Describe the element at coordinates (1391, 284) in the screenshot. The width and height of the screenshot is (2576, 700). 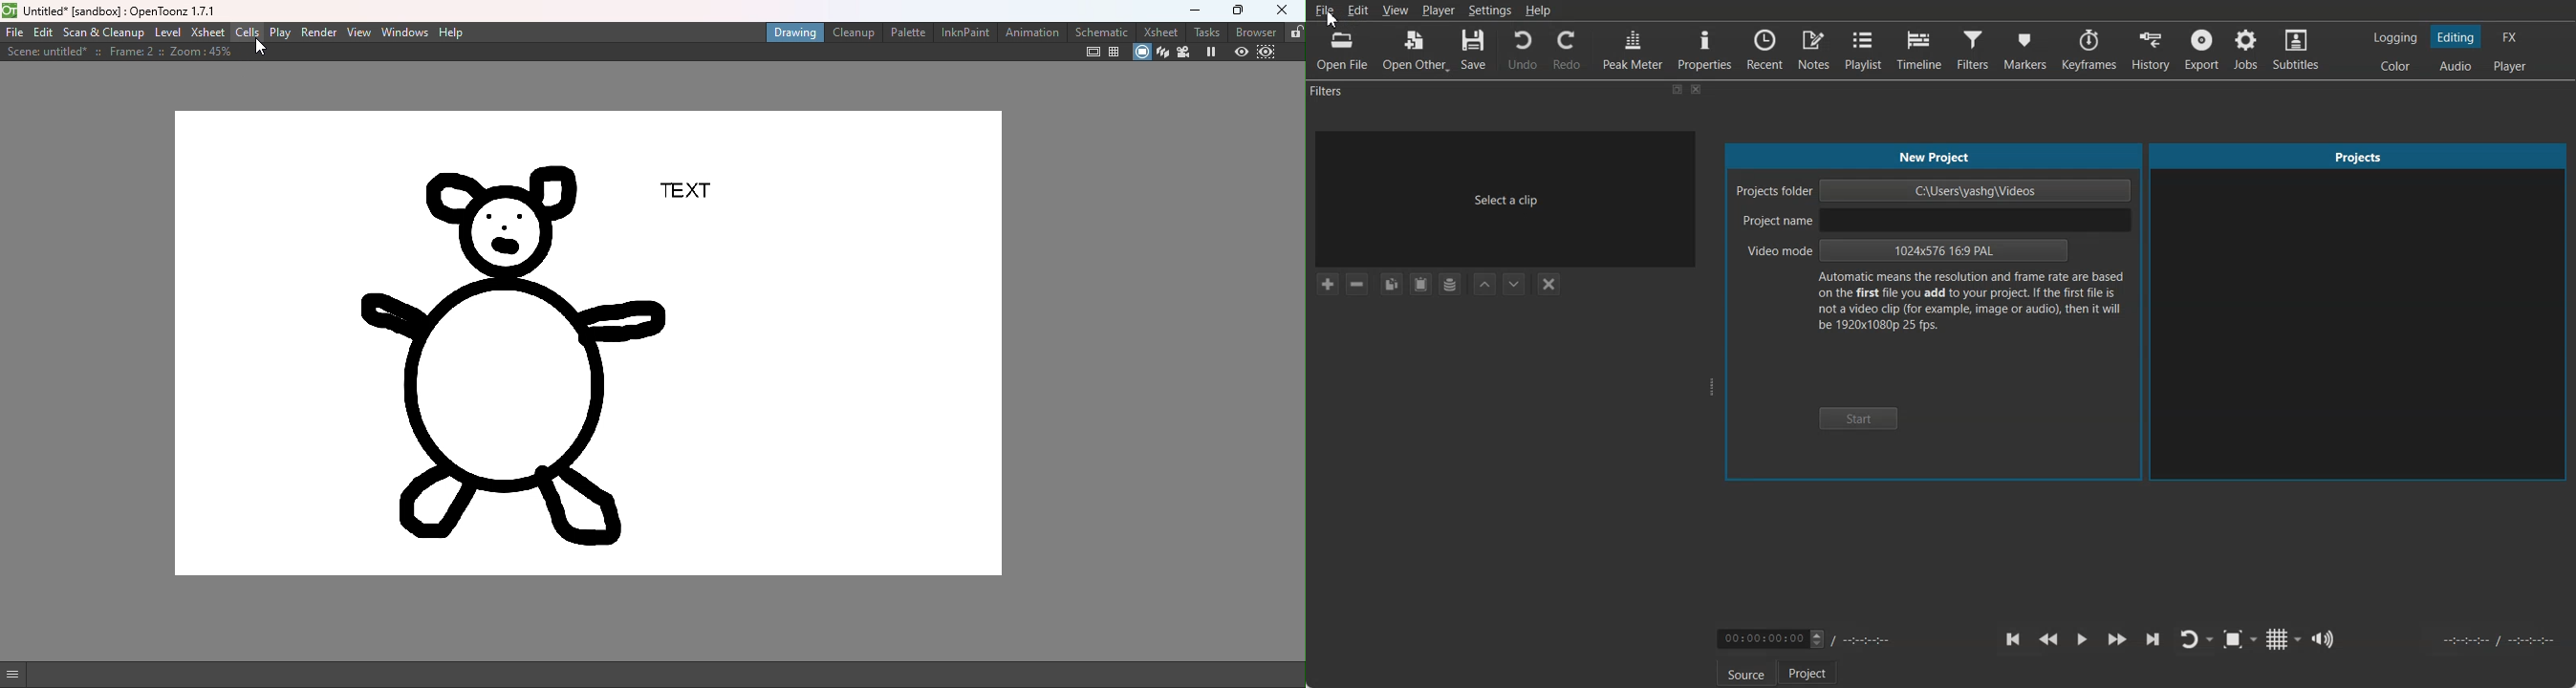
I see `Copy Filter` at that location.